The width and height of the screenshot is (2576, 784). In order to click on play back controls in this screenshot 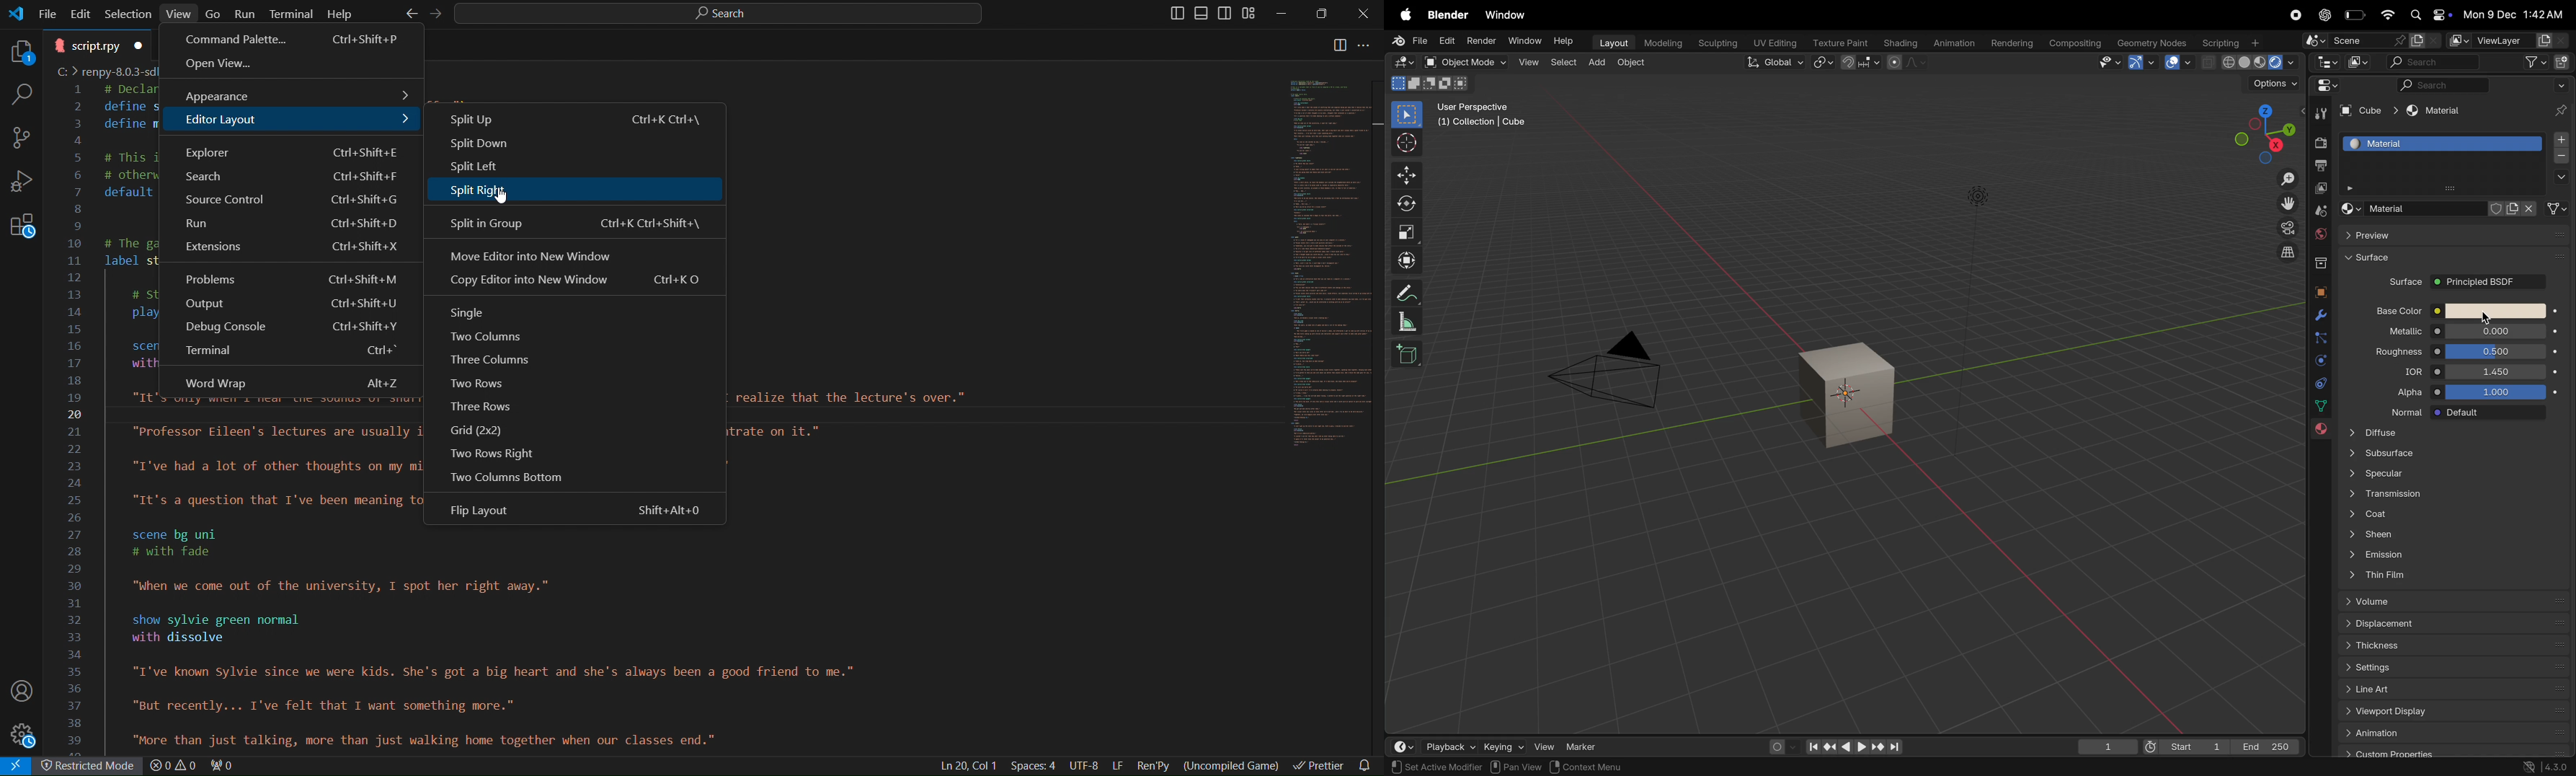, I will do `click(1854, 748)`.